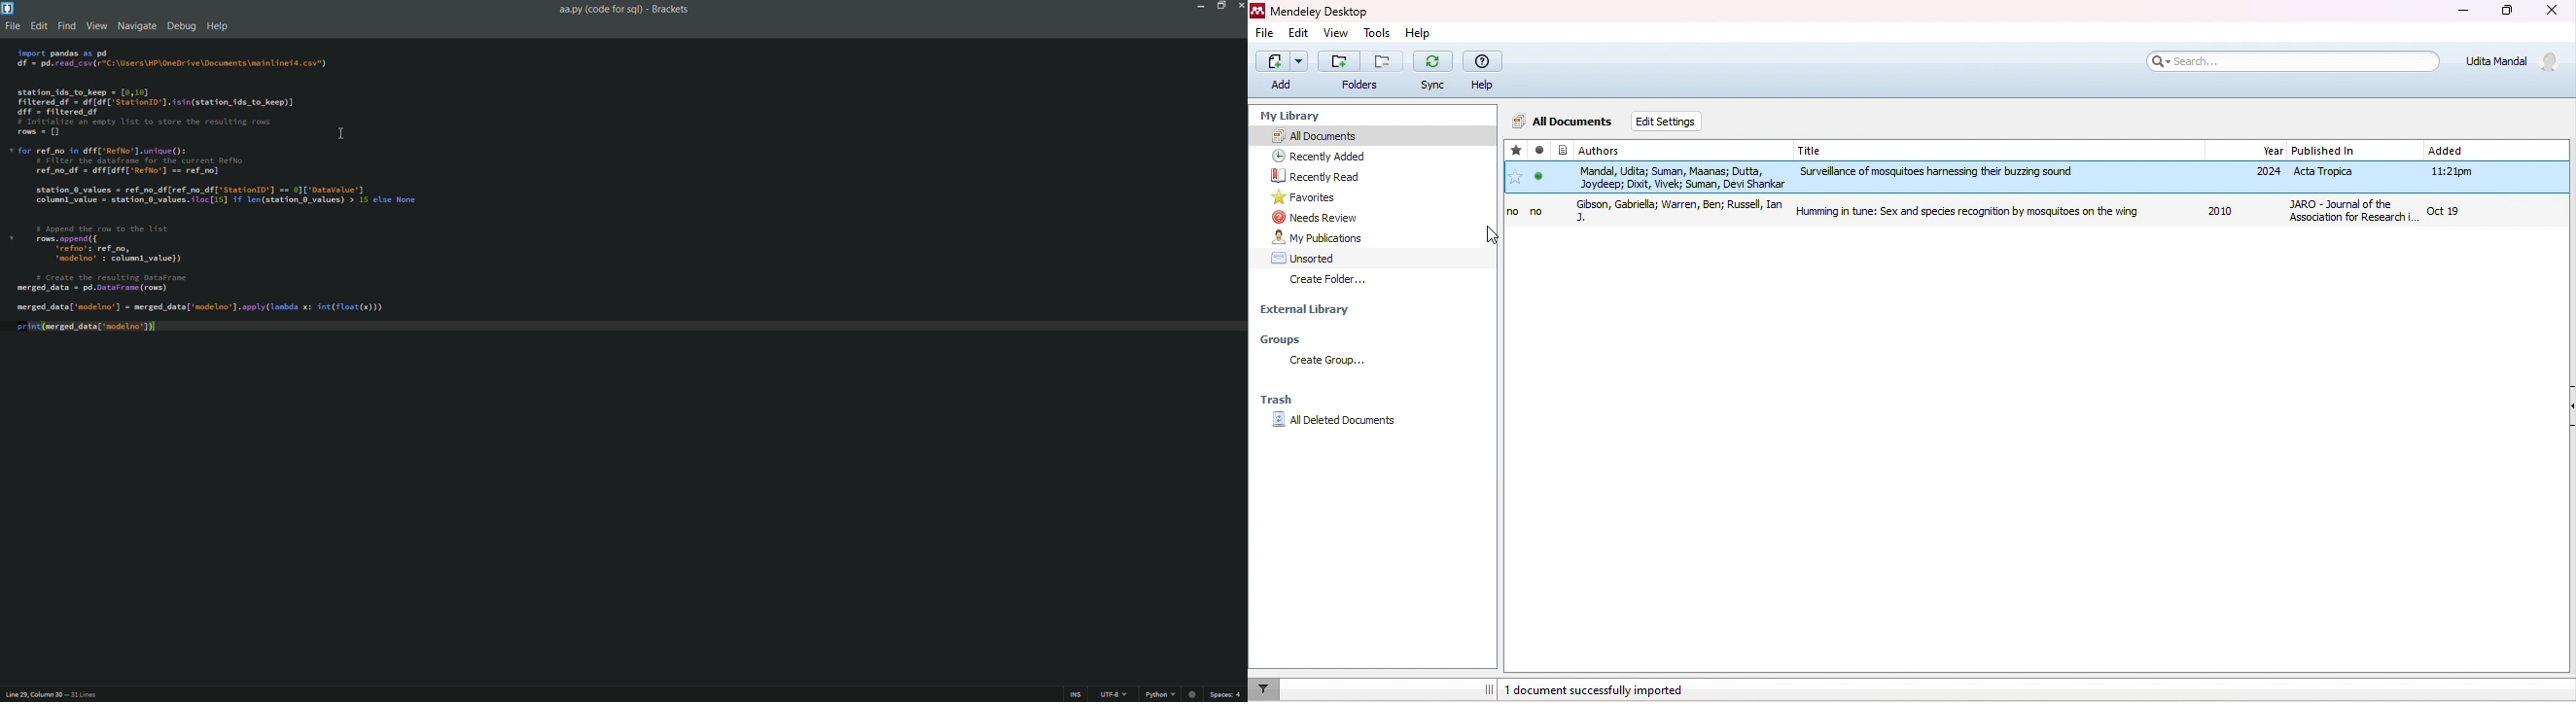 This screenshot has height=728, width=2576. I want to click on Groups, so click(1280, 340).